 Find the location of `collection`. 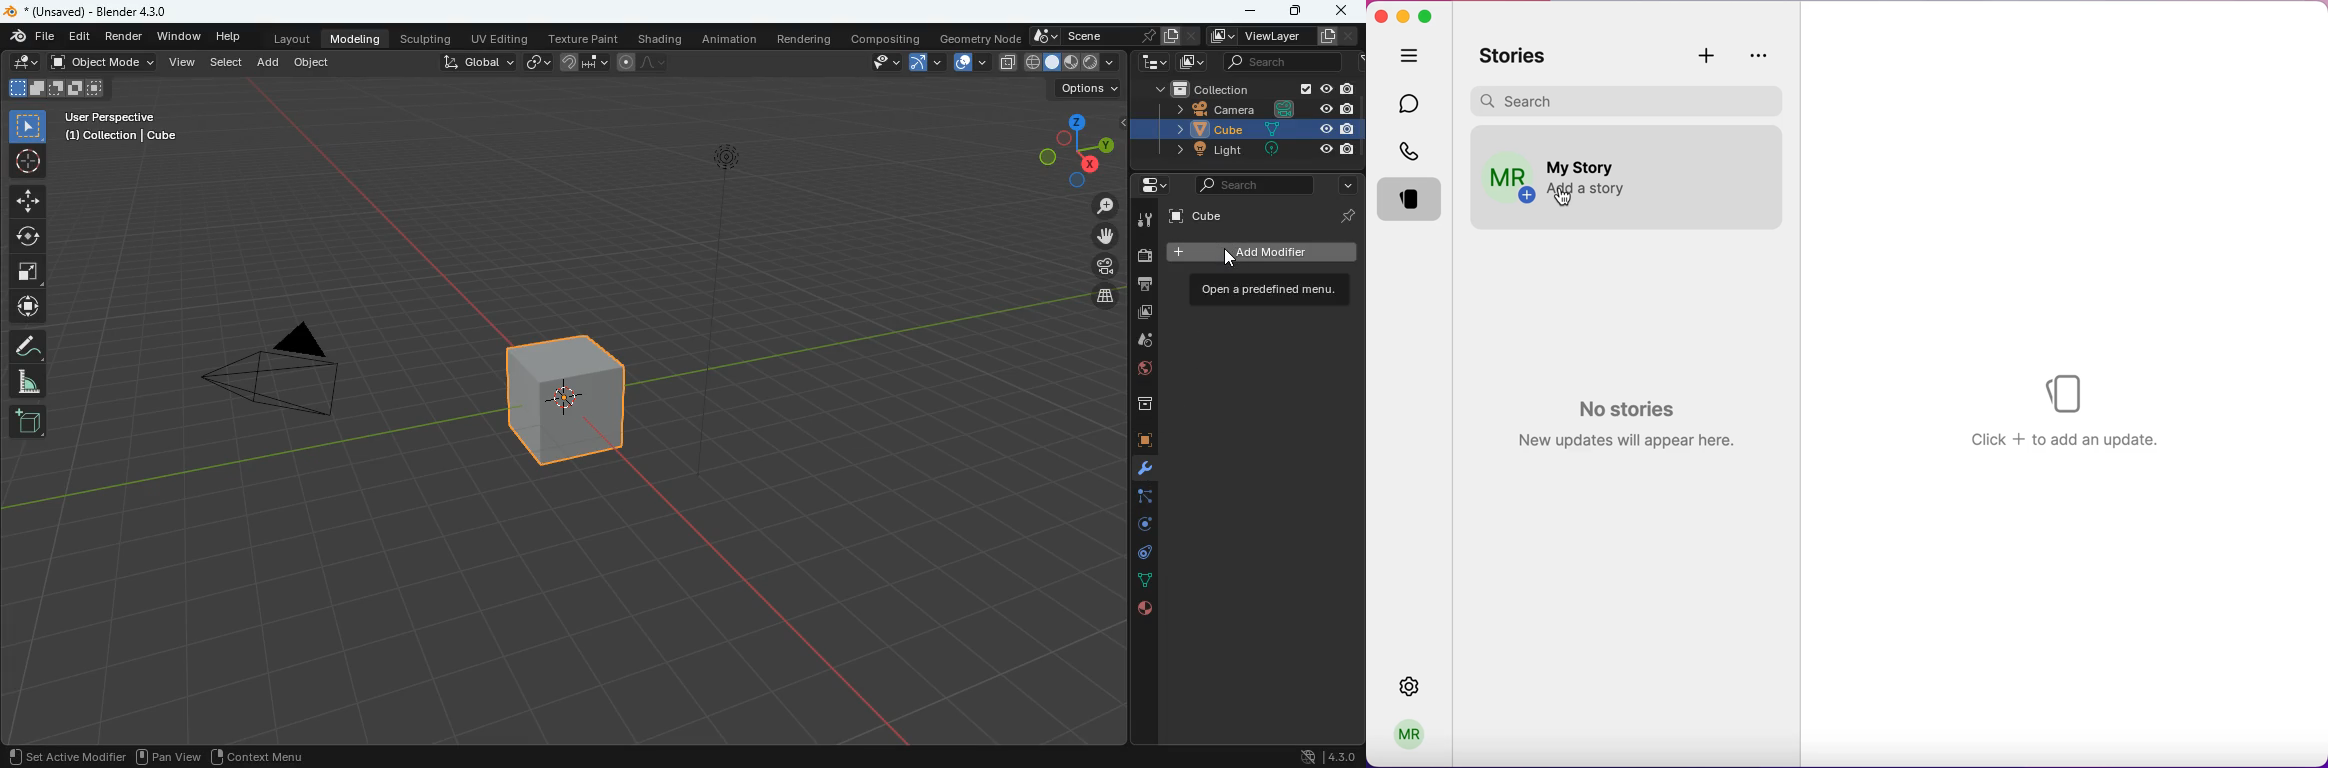

collection is located at coordinates (1199, 87).